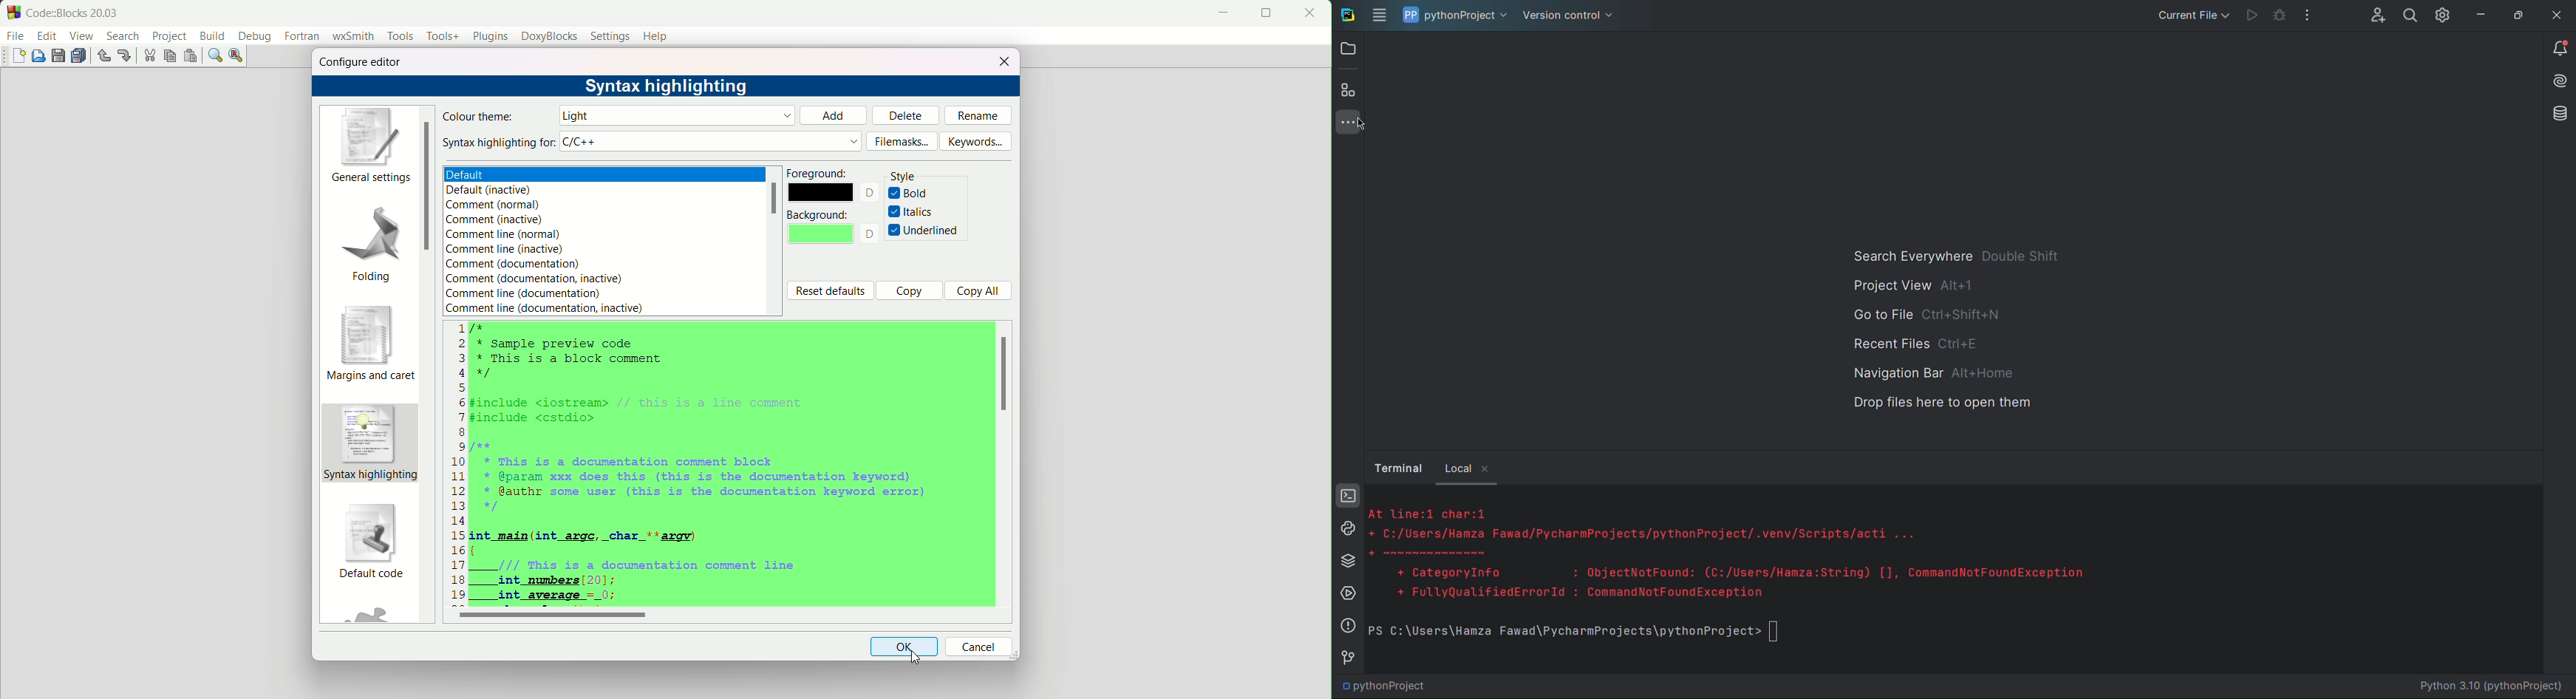 This screenshot has height=700, width=2576. I want to click on Account, so click(2376, 16).